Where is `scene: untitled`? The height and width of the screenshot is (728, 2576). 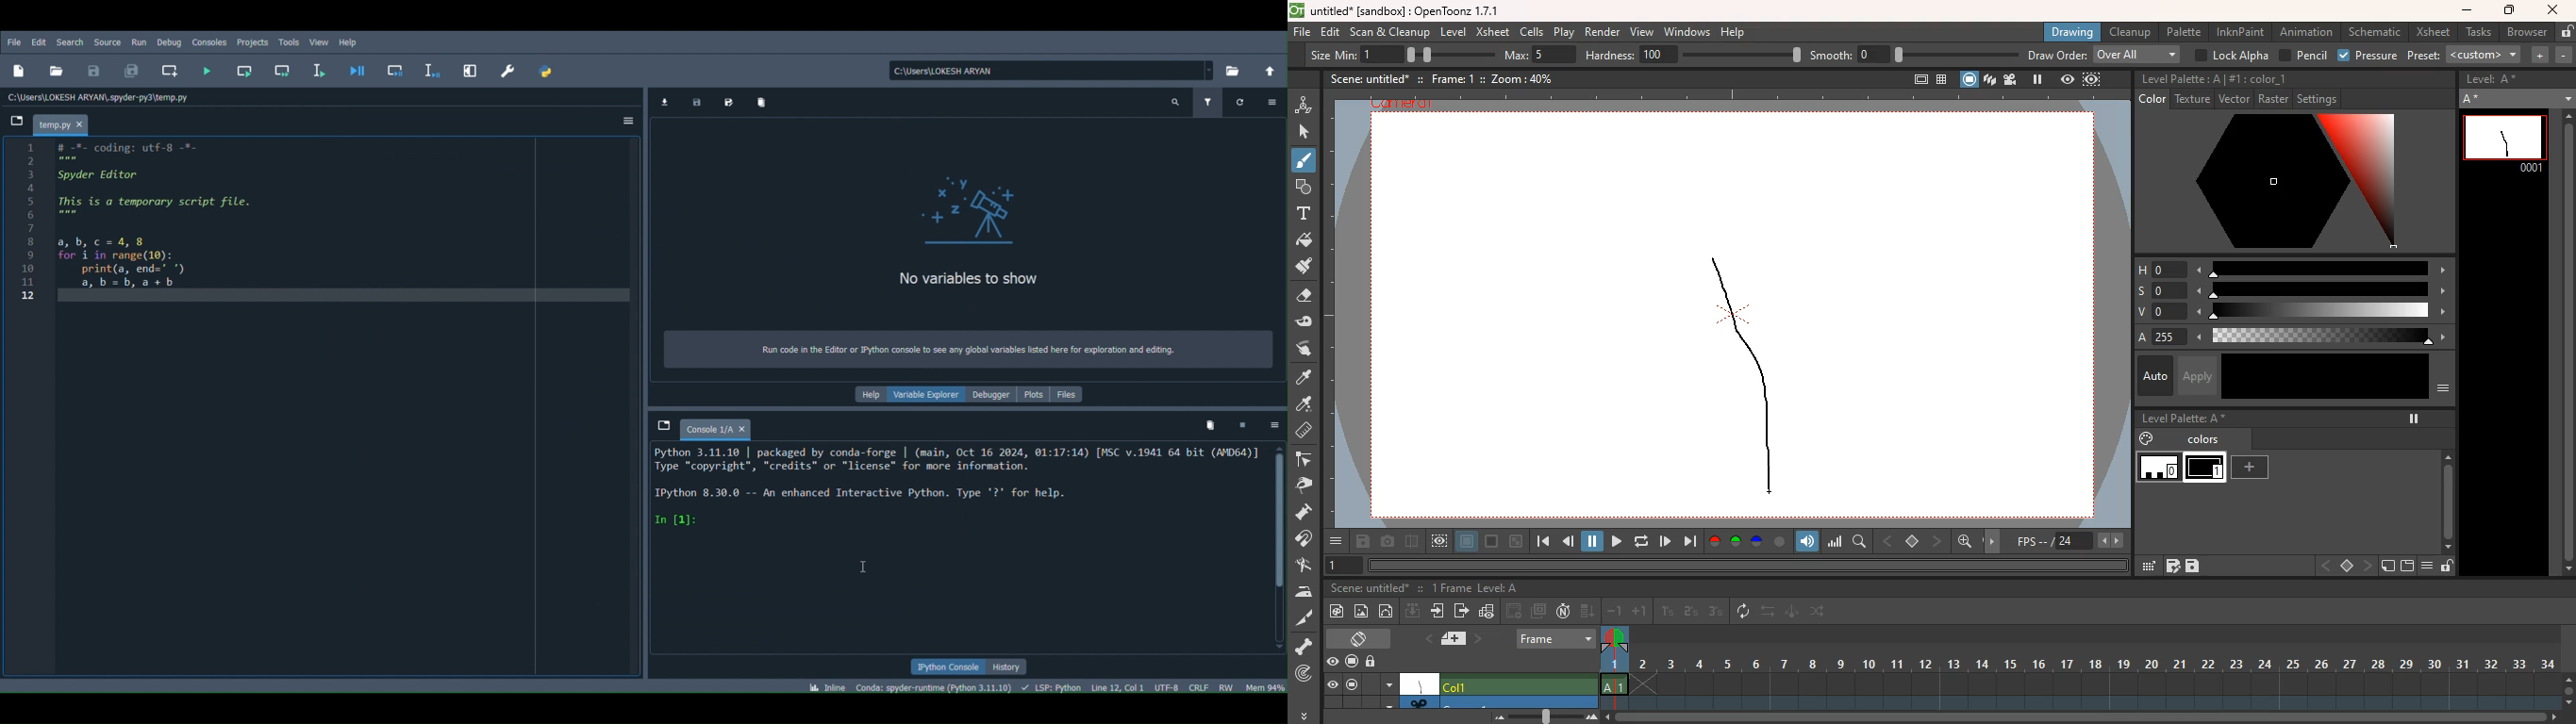 scene: untitled is located at coordinates (1367, 78).